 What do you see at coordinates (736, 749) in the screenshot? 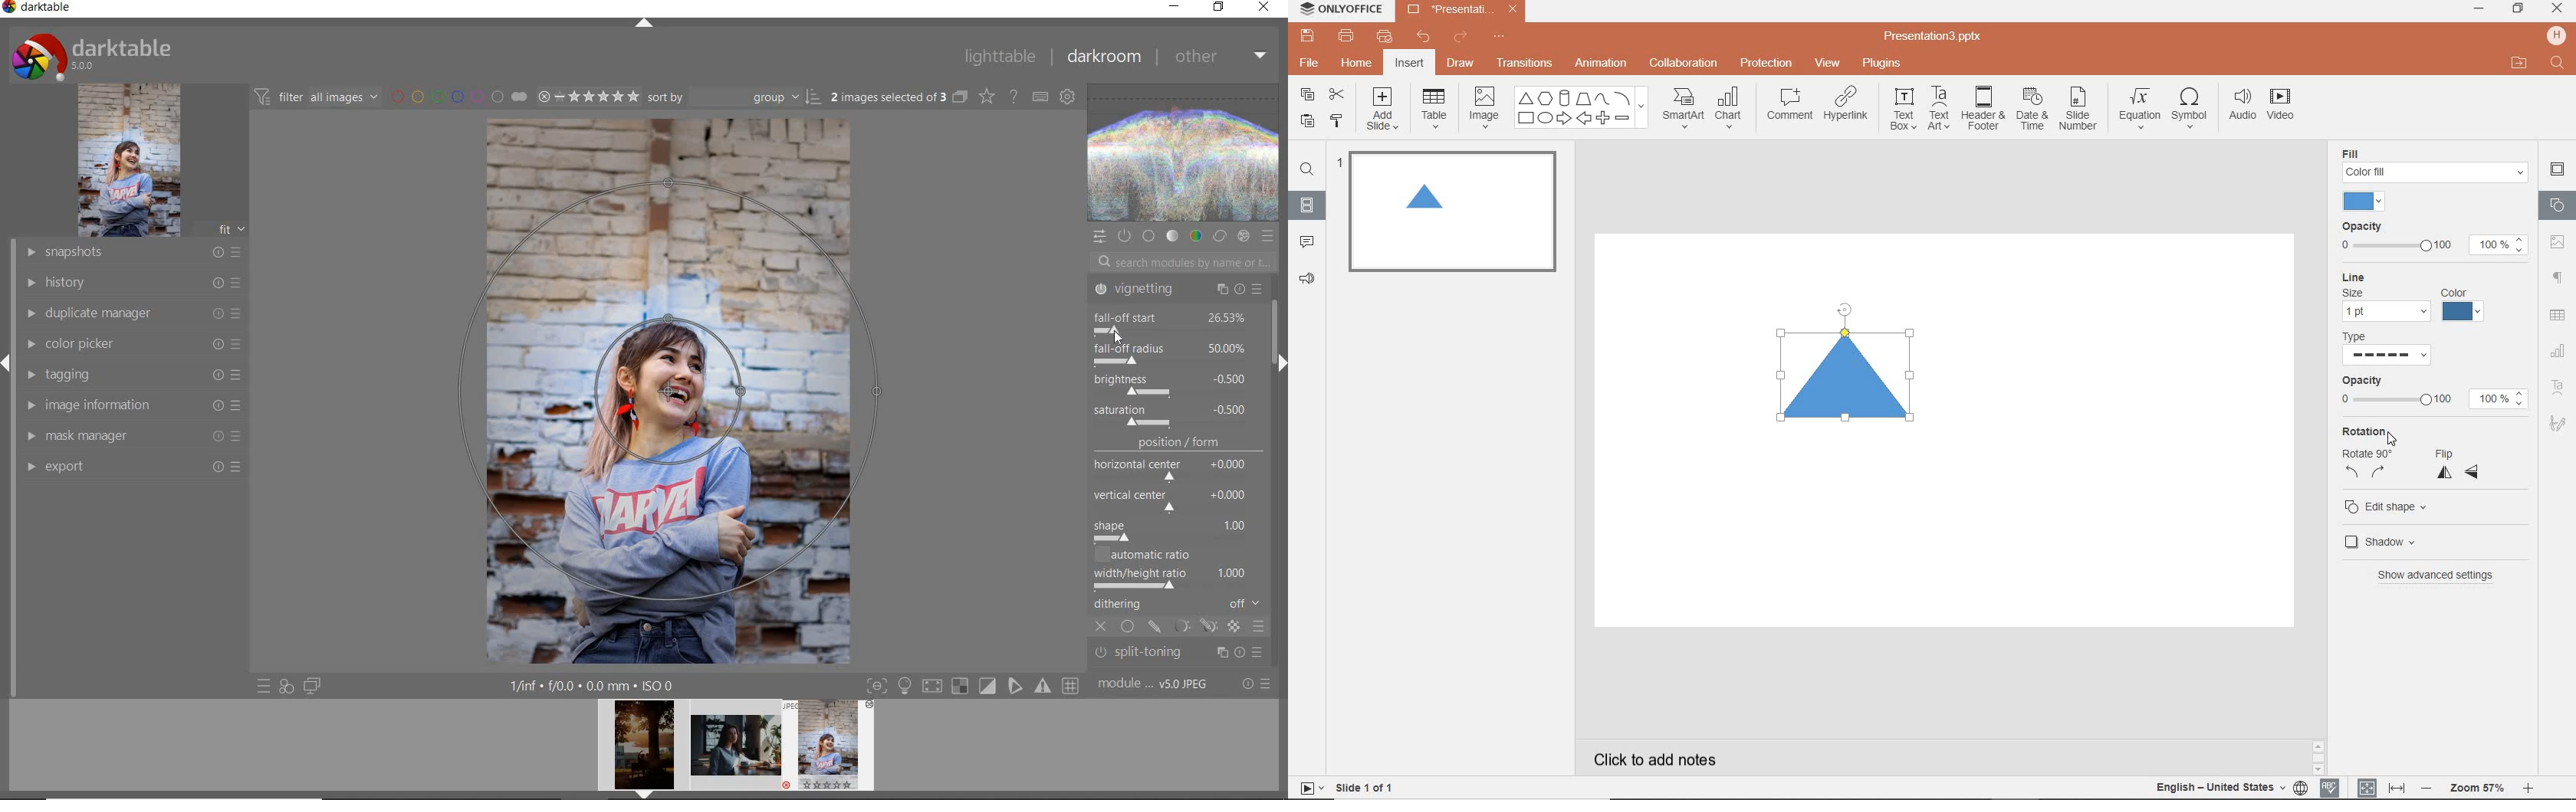
I see `image preview` at bounding box center [736, 749].